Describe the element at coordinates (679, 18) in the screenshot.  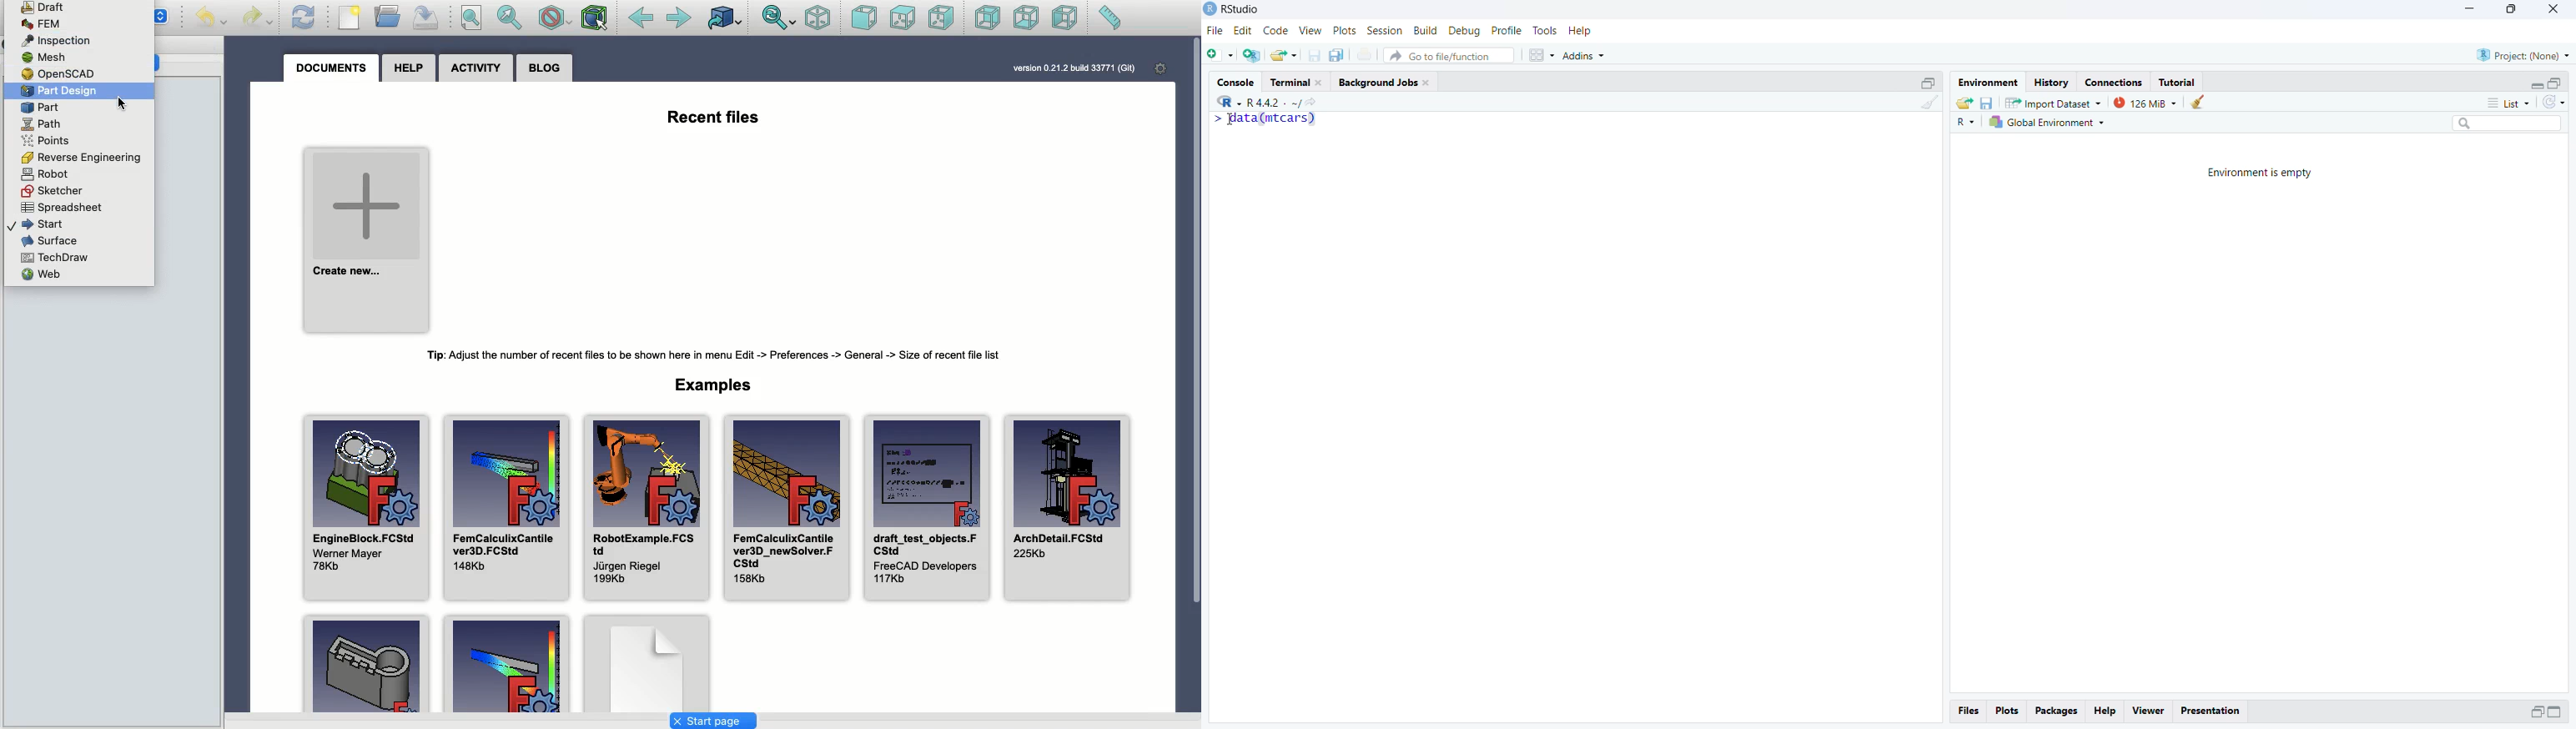
I see `Forward` at that location.